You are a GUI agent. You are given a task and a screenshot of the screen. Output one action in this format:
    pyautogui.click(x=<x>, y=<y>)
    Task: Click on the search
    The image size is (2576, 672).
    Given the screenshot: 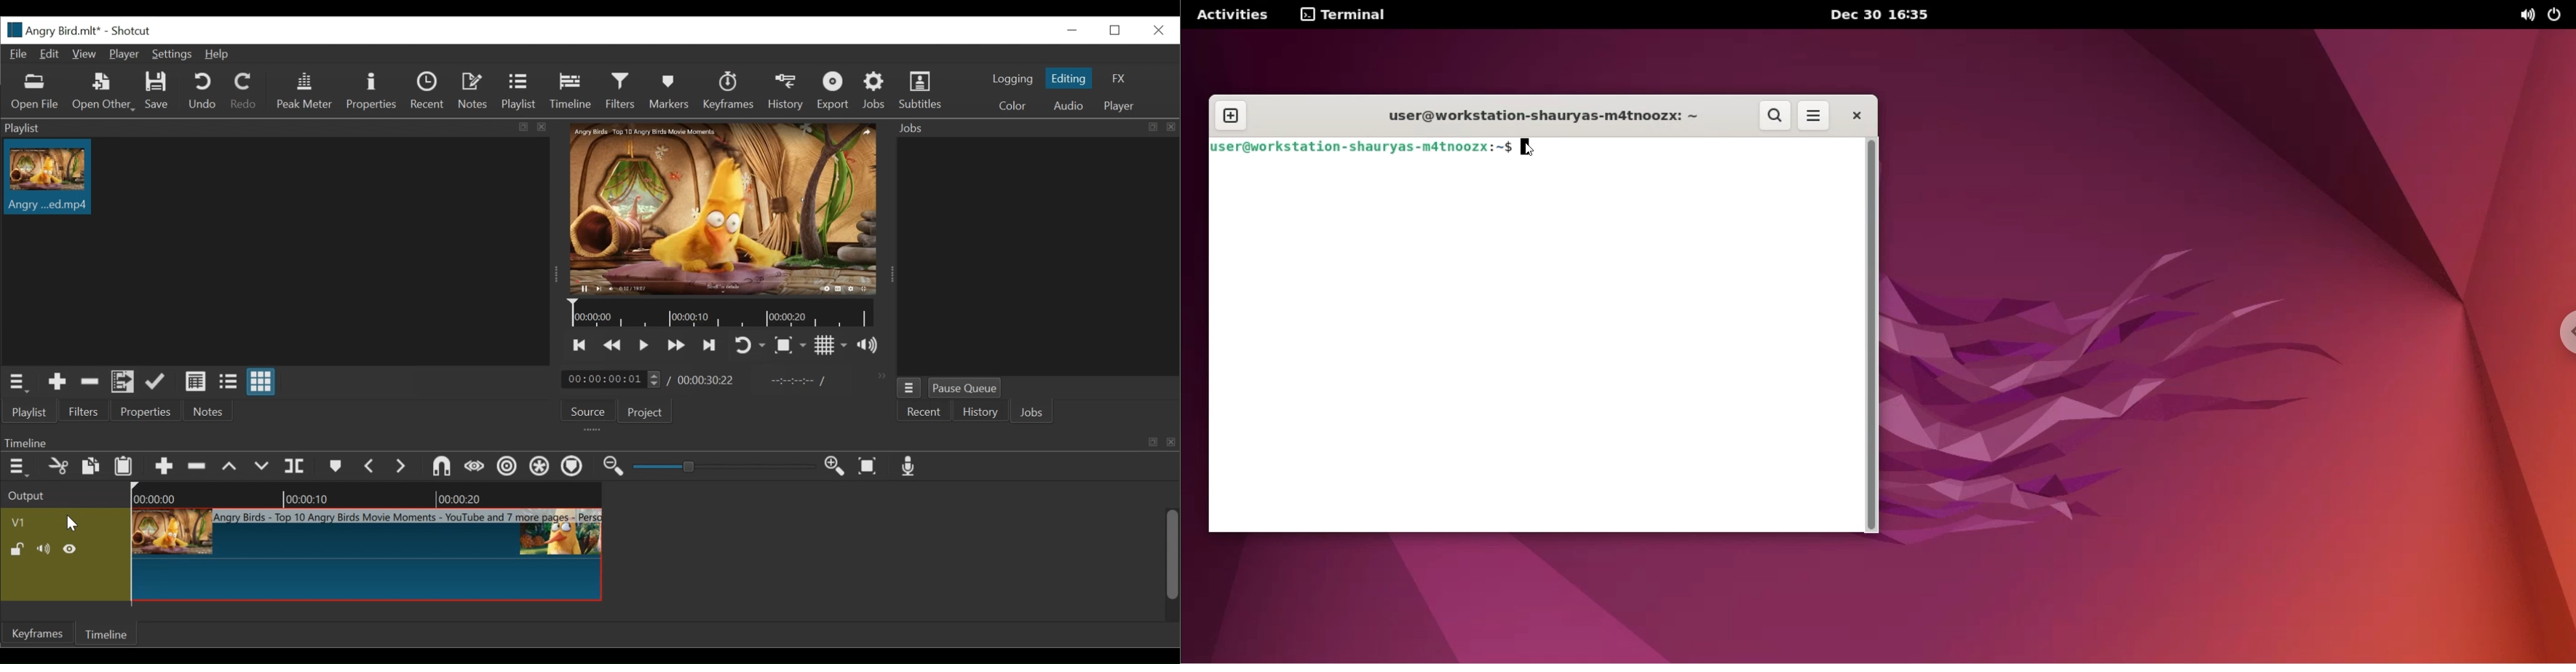 What is the action you would take?
    pyautogui.click(x=1775, y=115)
    